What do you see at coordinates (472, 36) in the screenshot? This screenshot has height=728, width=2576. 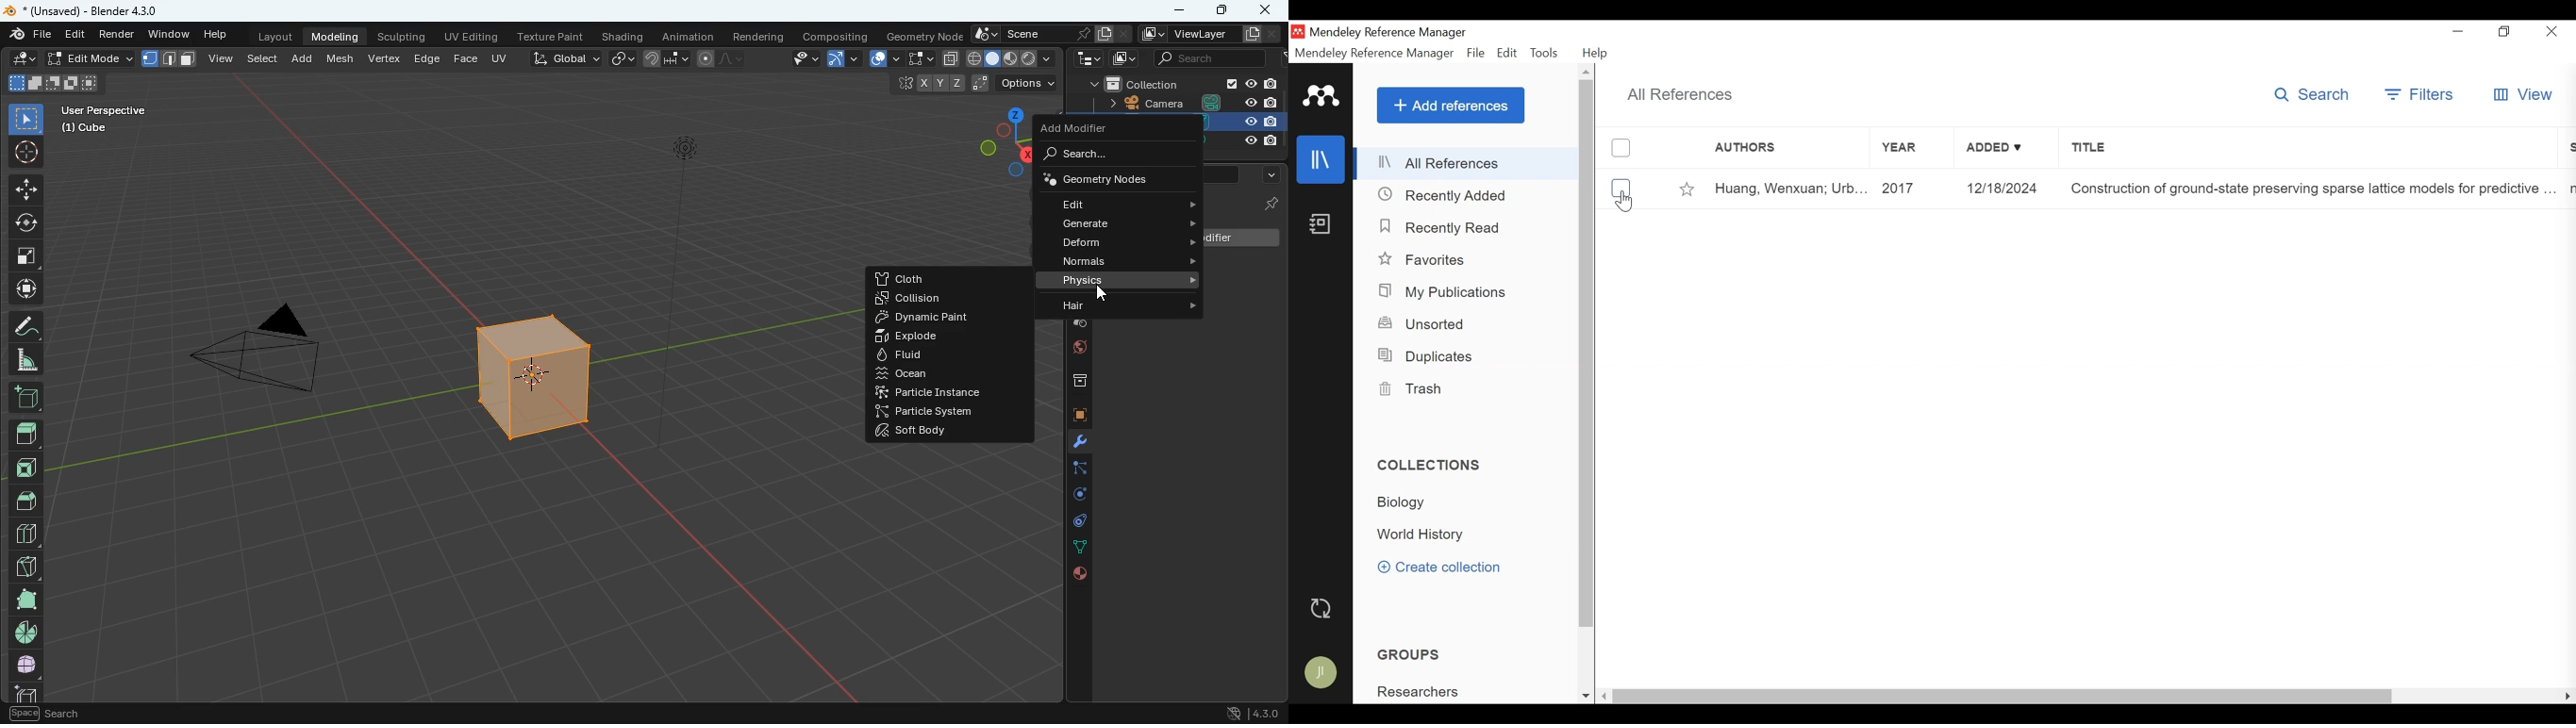 I see `uv editing` at bounding box center [472, 36].